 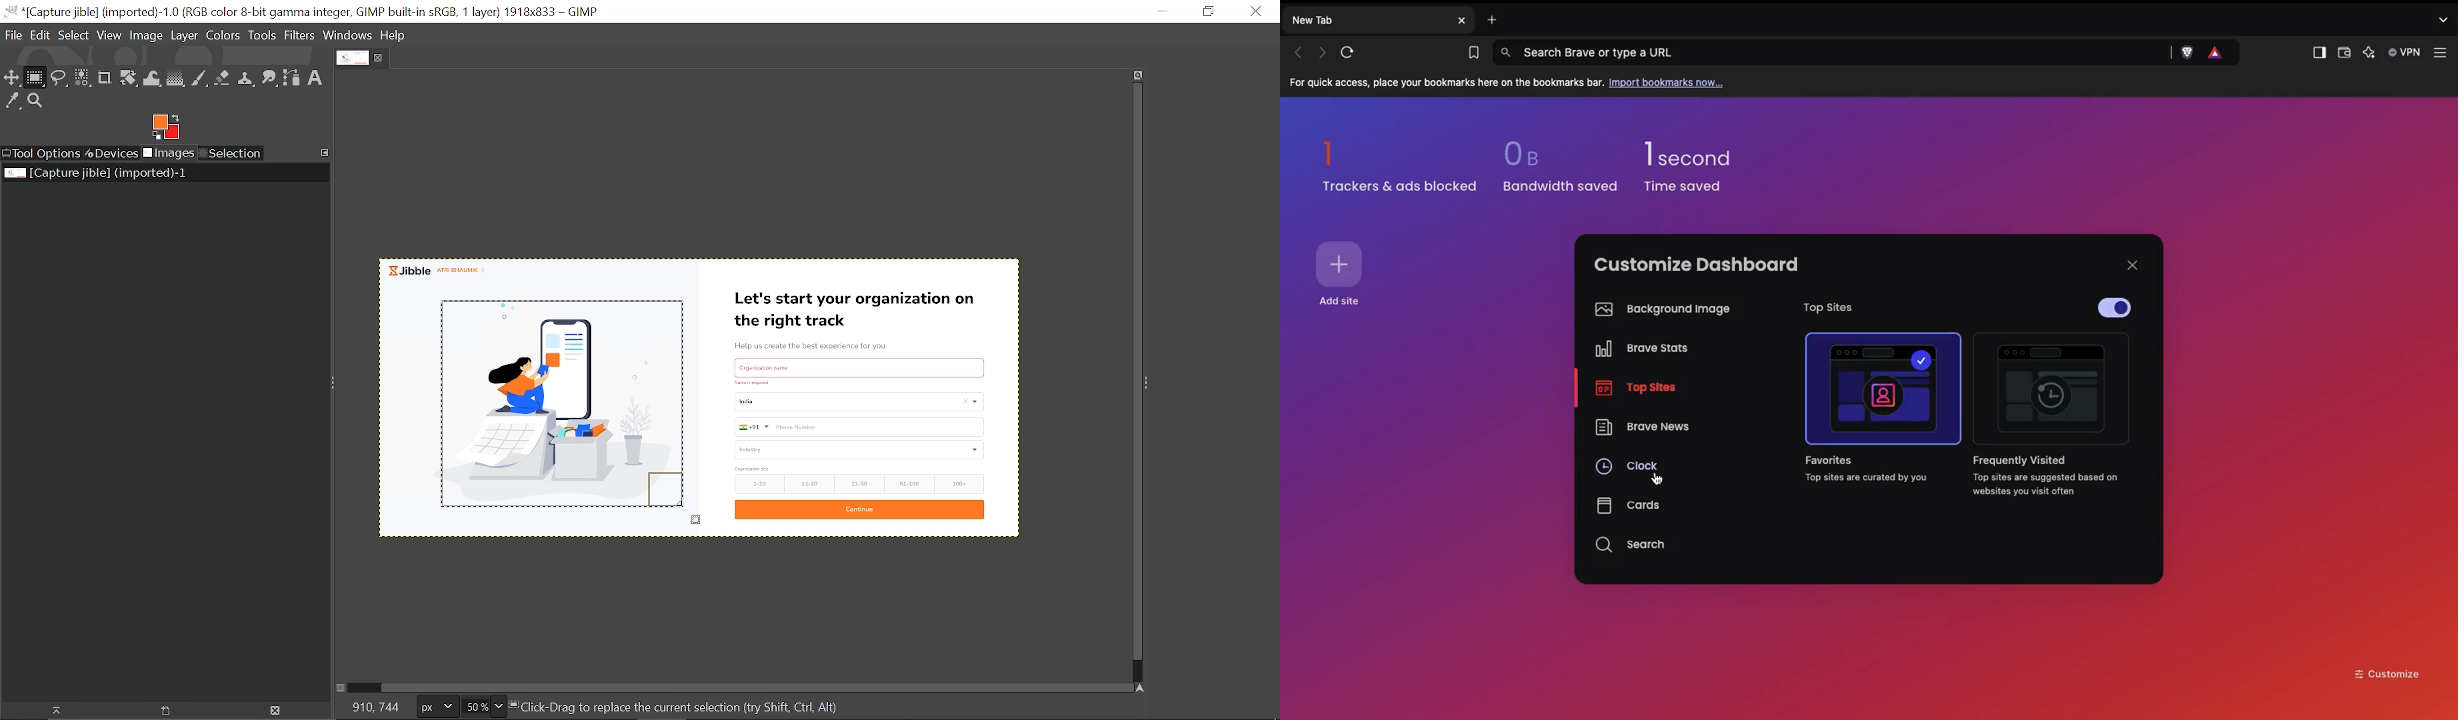 I want to click on 1 trackers & ads blocked, so click(x=1400, y=166).